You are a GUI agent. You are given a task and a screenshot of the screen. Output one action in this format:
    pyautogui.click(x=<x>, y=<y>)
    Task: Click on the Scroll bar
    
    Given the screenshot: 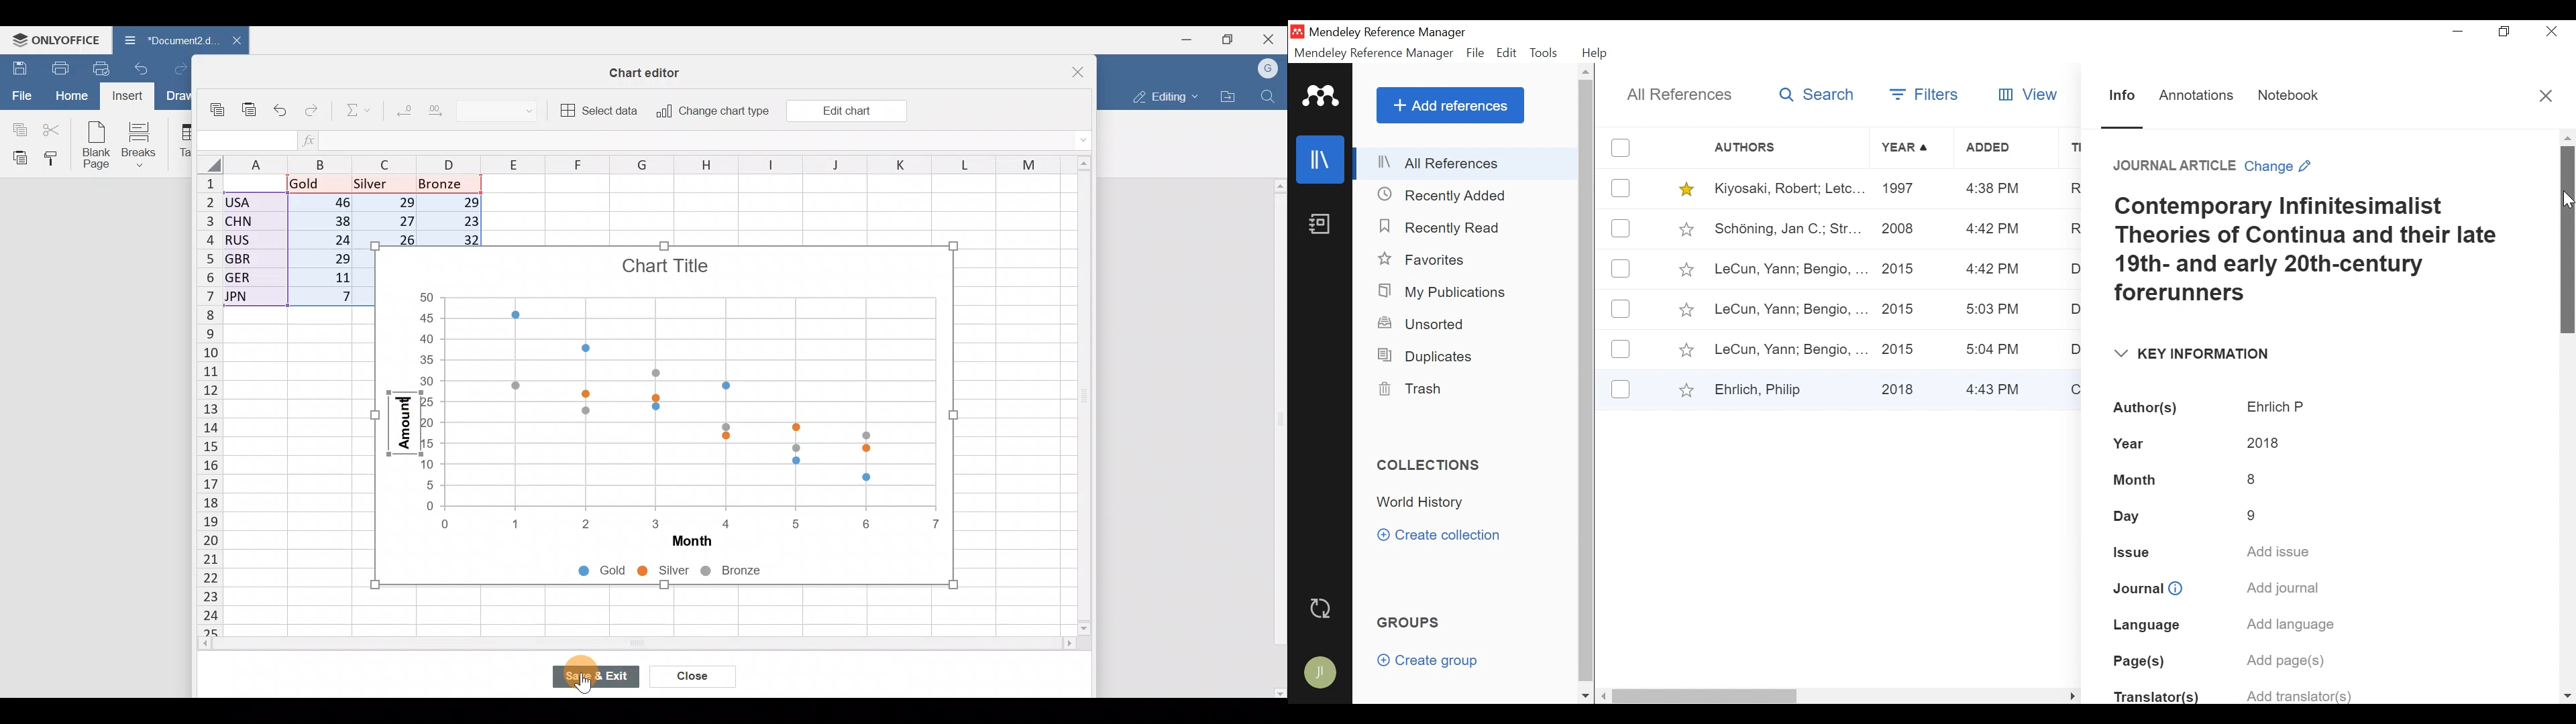 What is the action you would take?
    pyautogui.click(x=1079, y=397)
    